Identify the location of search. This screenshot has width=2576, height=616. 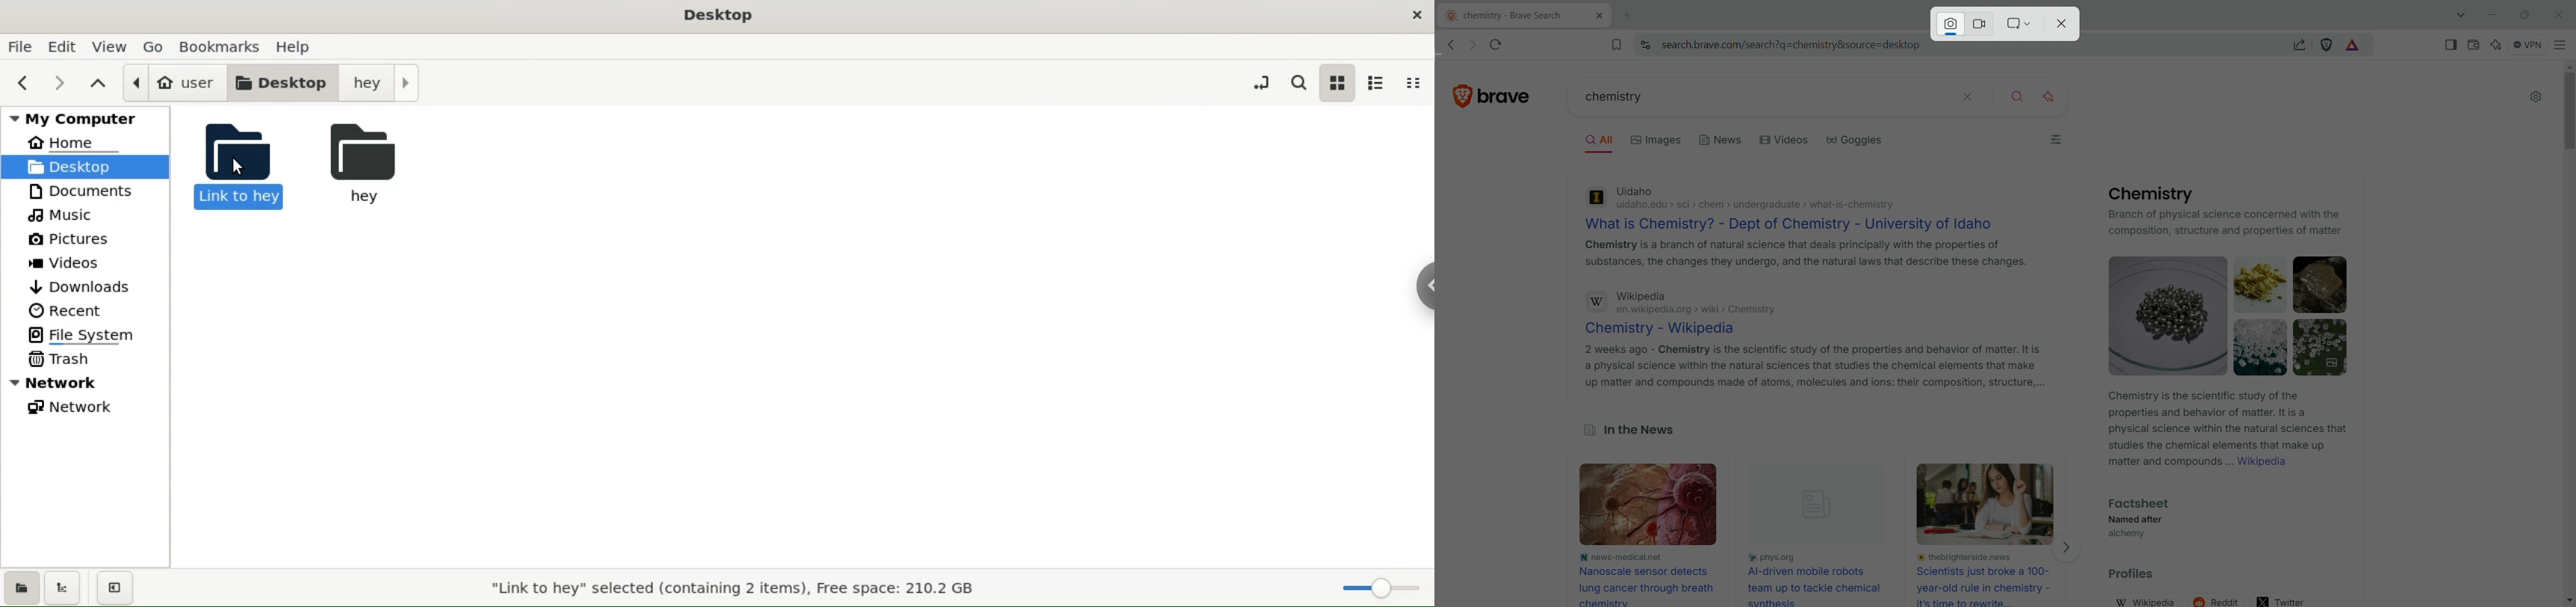
(2019, 95).